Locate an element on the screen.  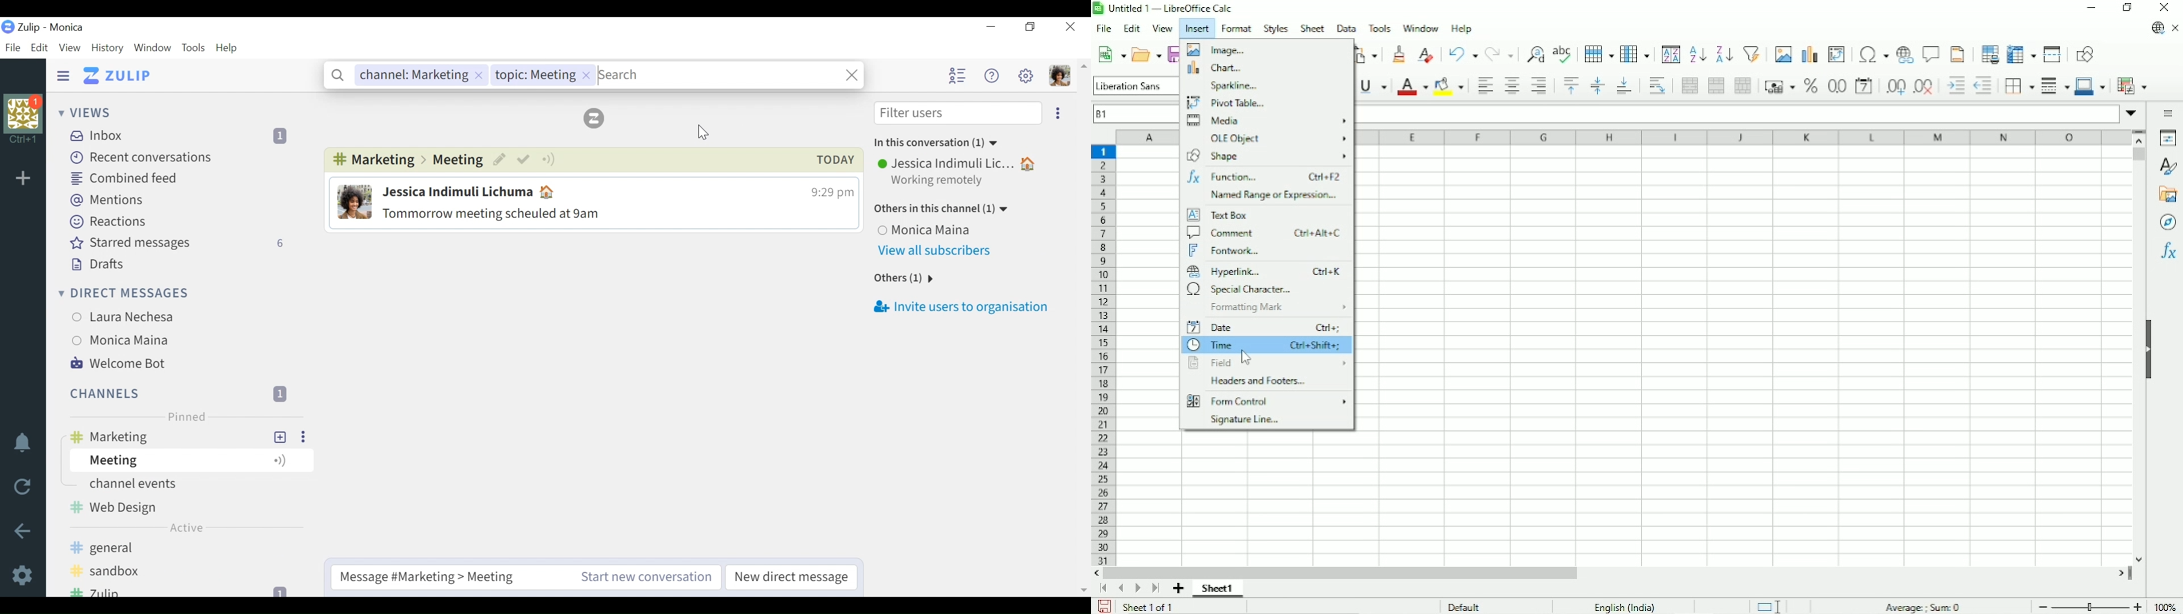
Special characters is located at coordinates (1238, 289).